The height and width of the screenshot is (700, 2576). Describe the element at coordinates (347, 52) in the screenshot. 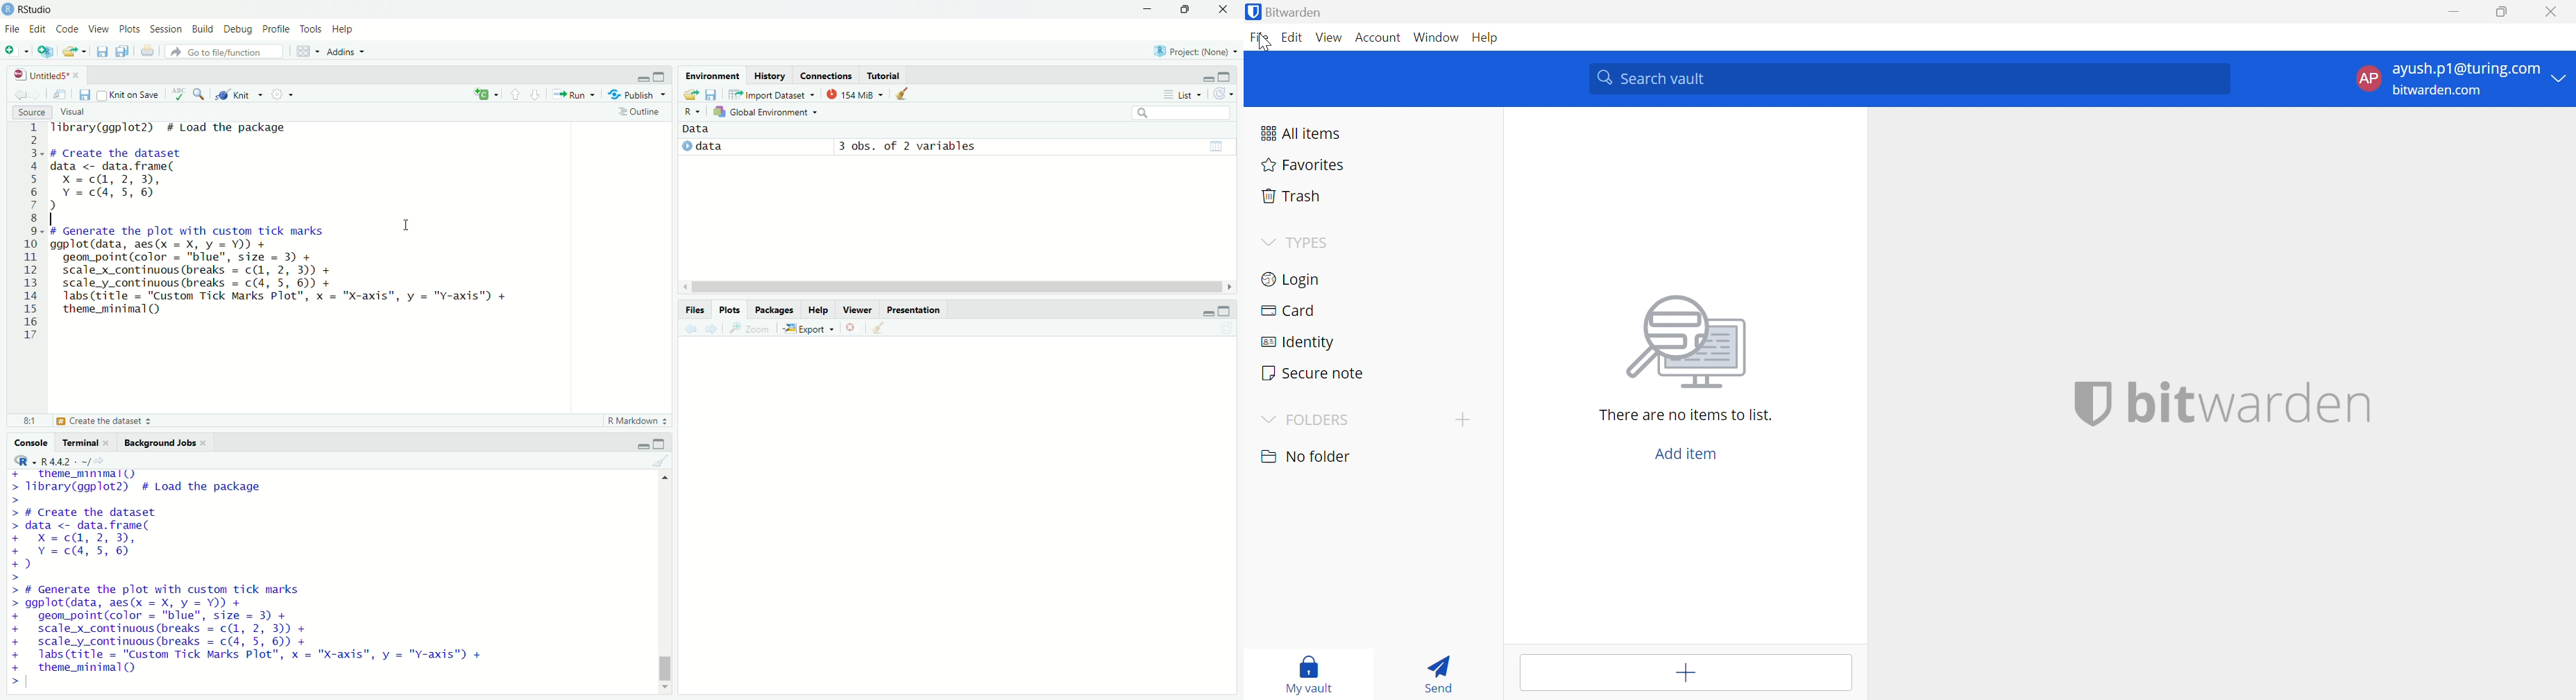

I see `addins` at that location.